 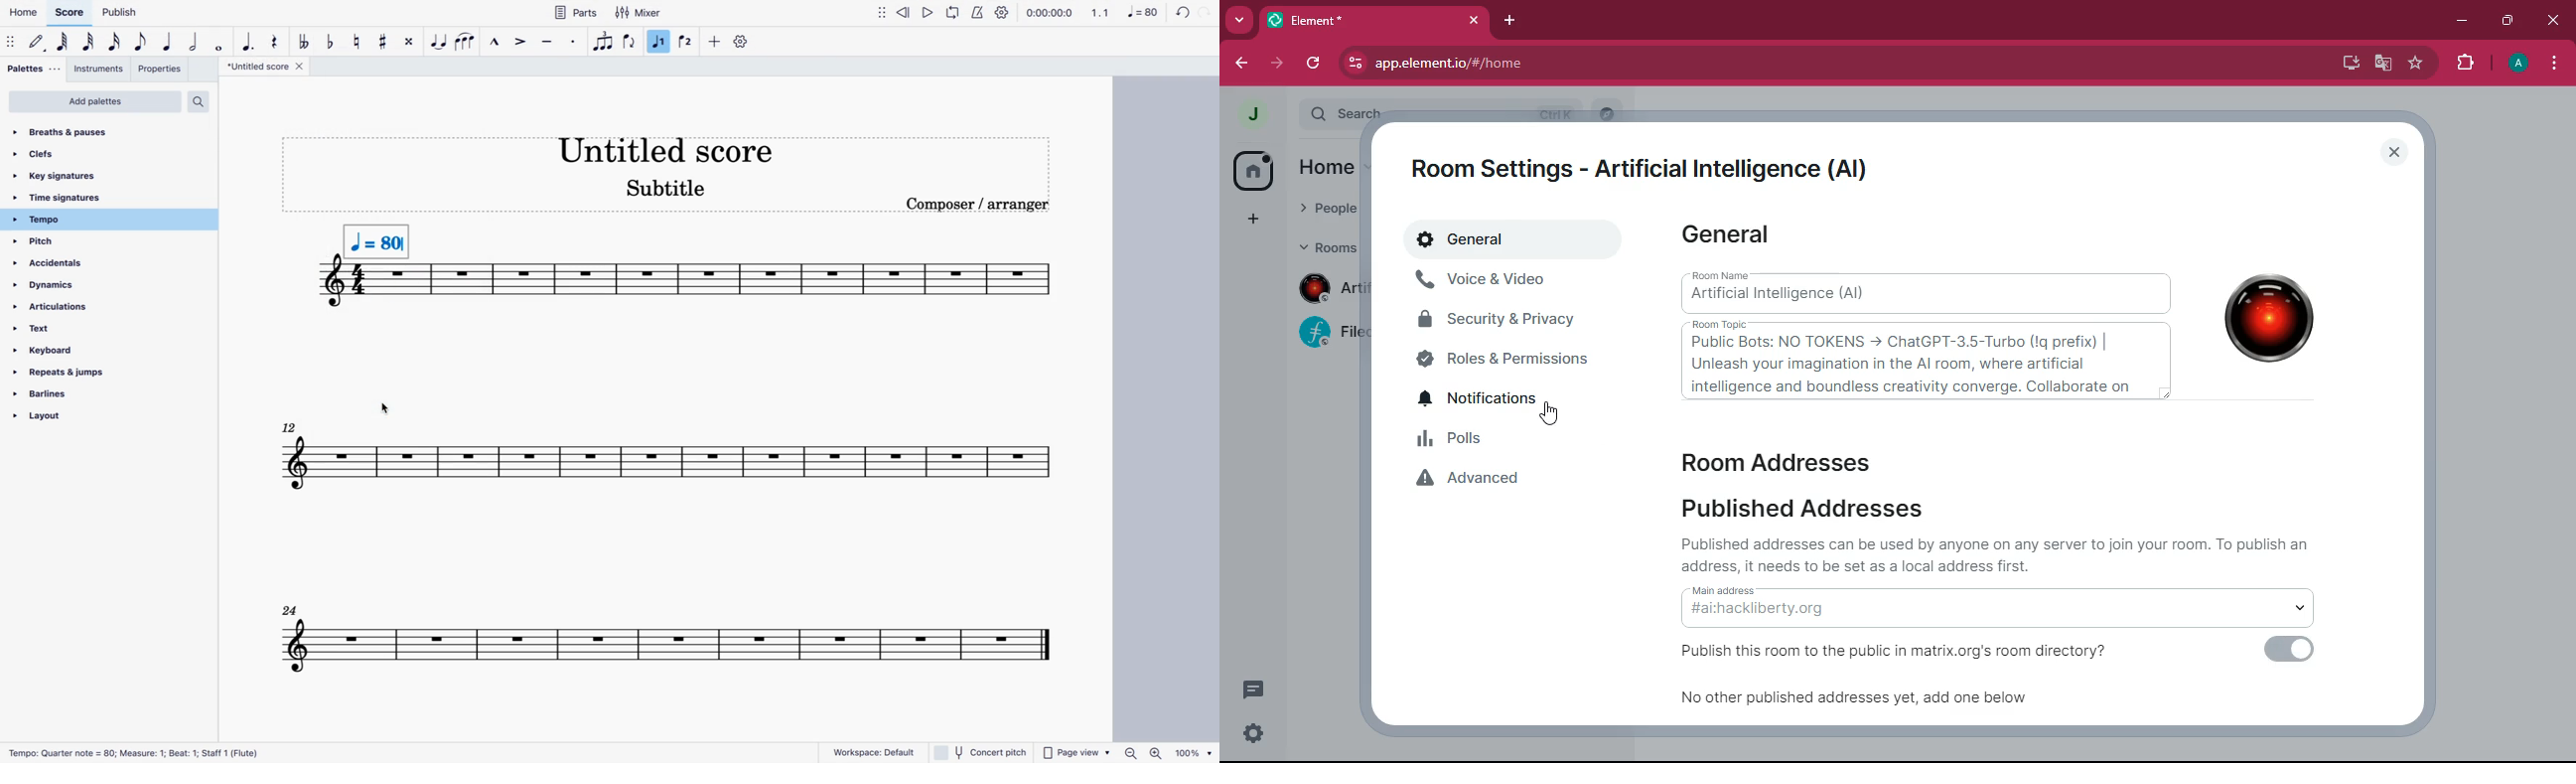 I want to click on add, so click(x=1253, y=223).